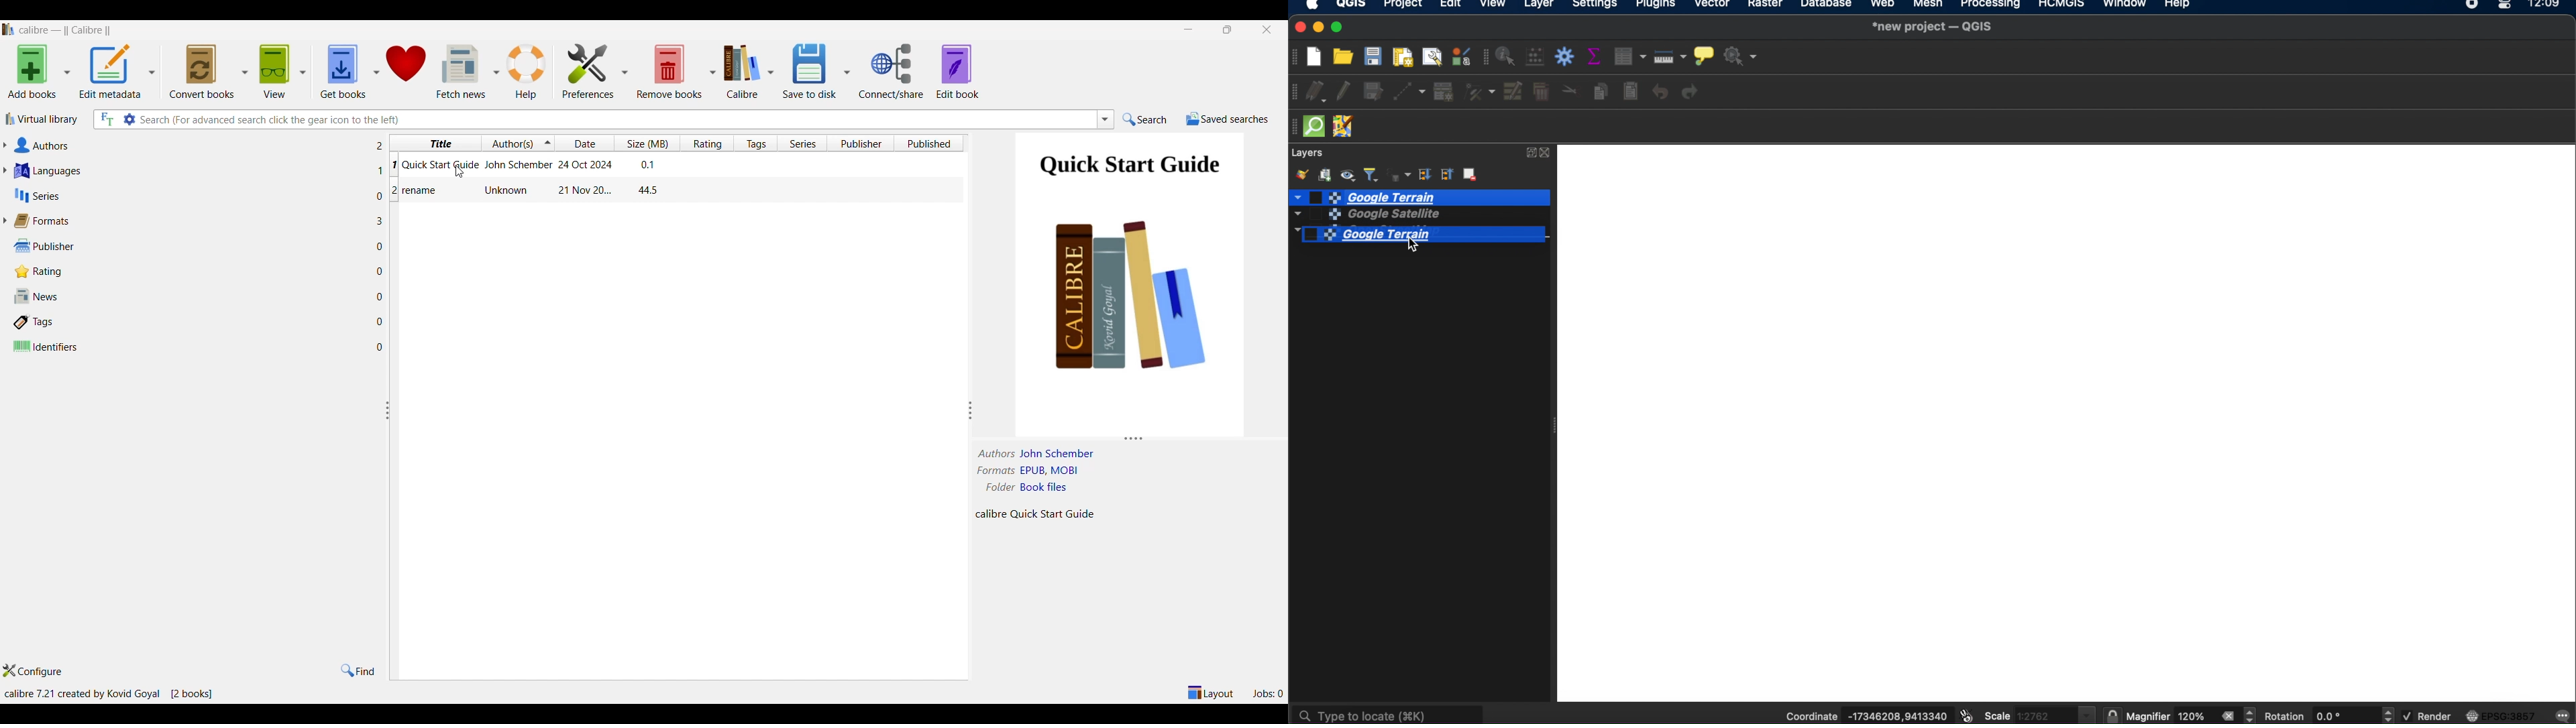 This screenshot has height=728, width=2576. I want to click on toggle extents and mouse position display, so click(1965, 716).